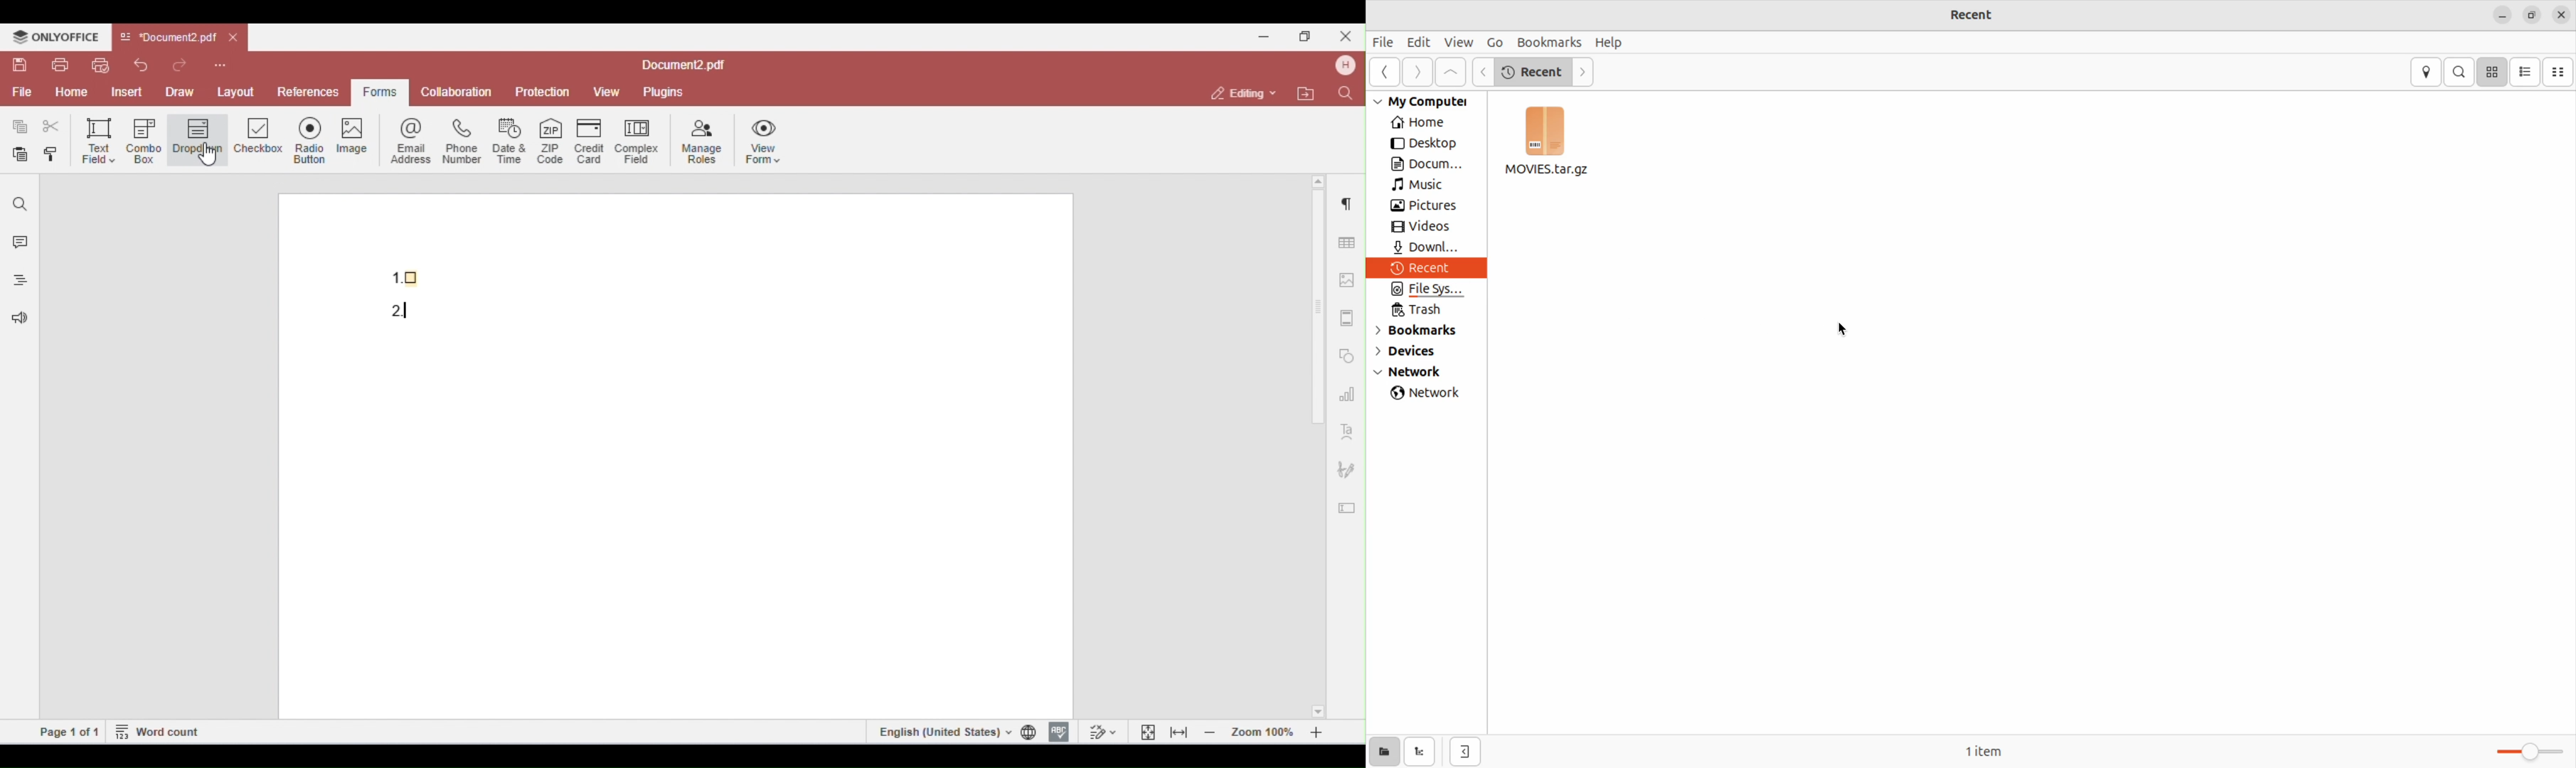 The image size is (2576, 784). What do you see at coordinates (1425, 330) in the screenshot?
I see `Bookmarks` at bounding box center [1425, 330].